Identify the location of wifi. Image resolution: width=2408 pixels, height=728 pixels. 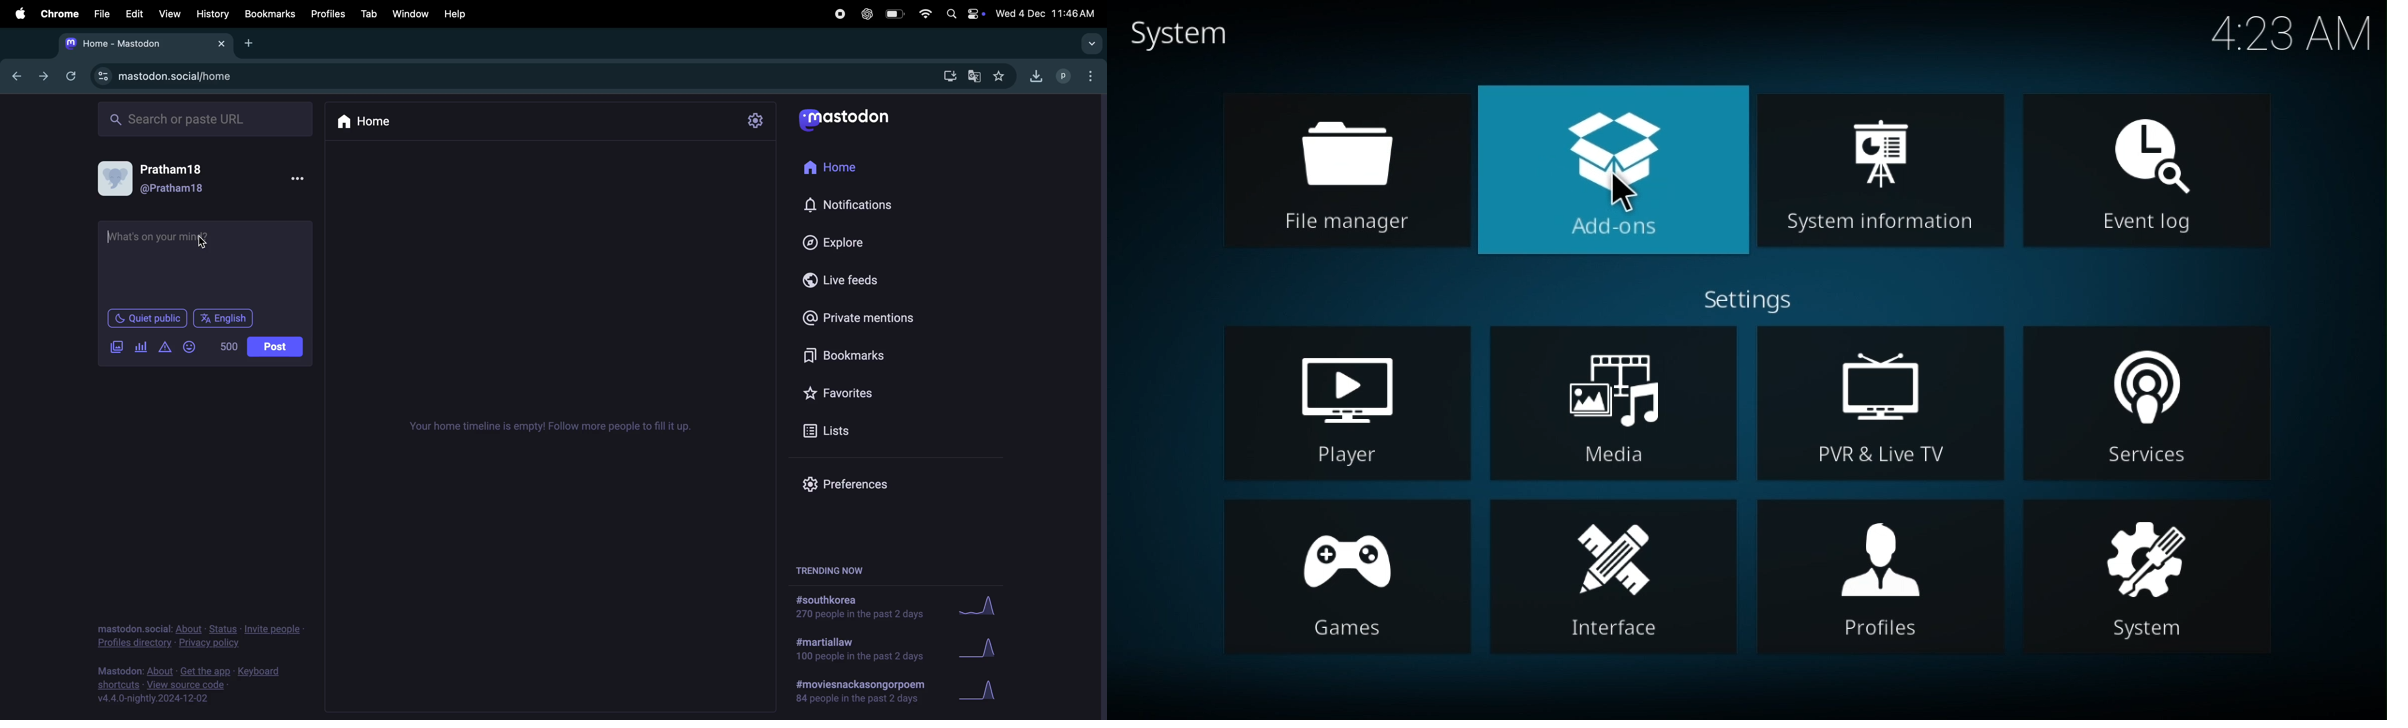
(924, 12).